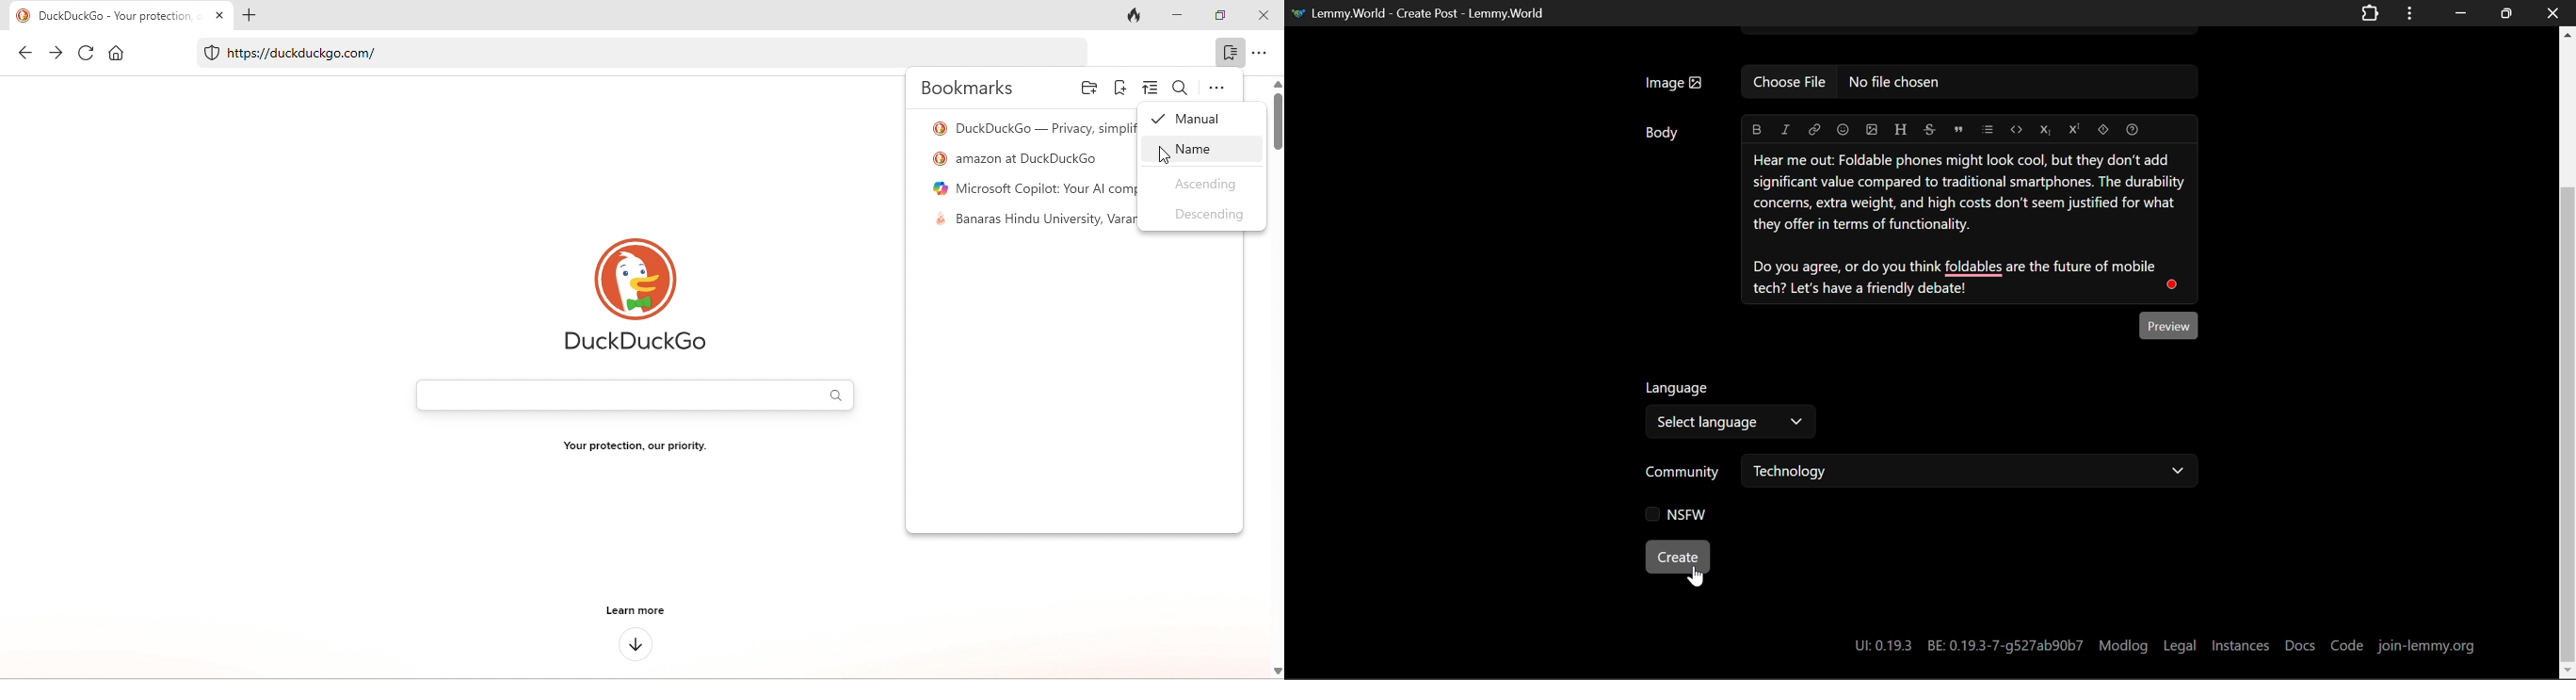 The image size is (2576, 700). What do you see at coordinates (2459, 13) in the screenshot?
I see `Restore Down` at bounding box center [2459, 13].